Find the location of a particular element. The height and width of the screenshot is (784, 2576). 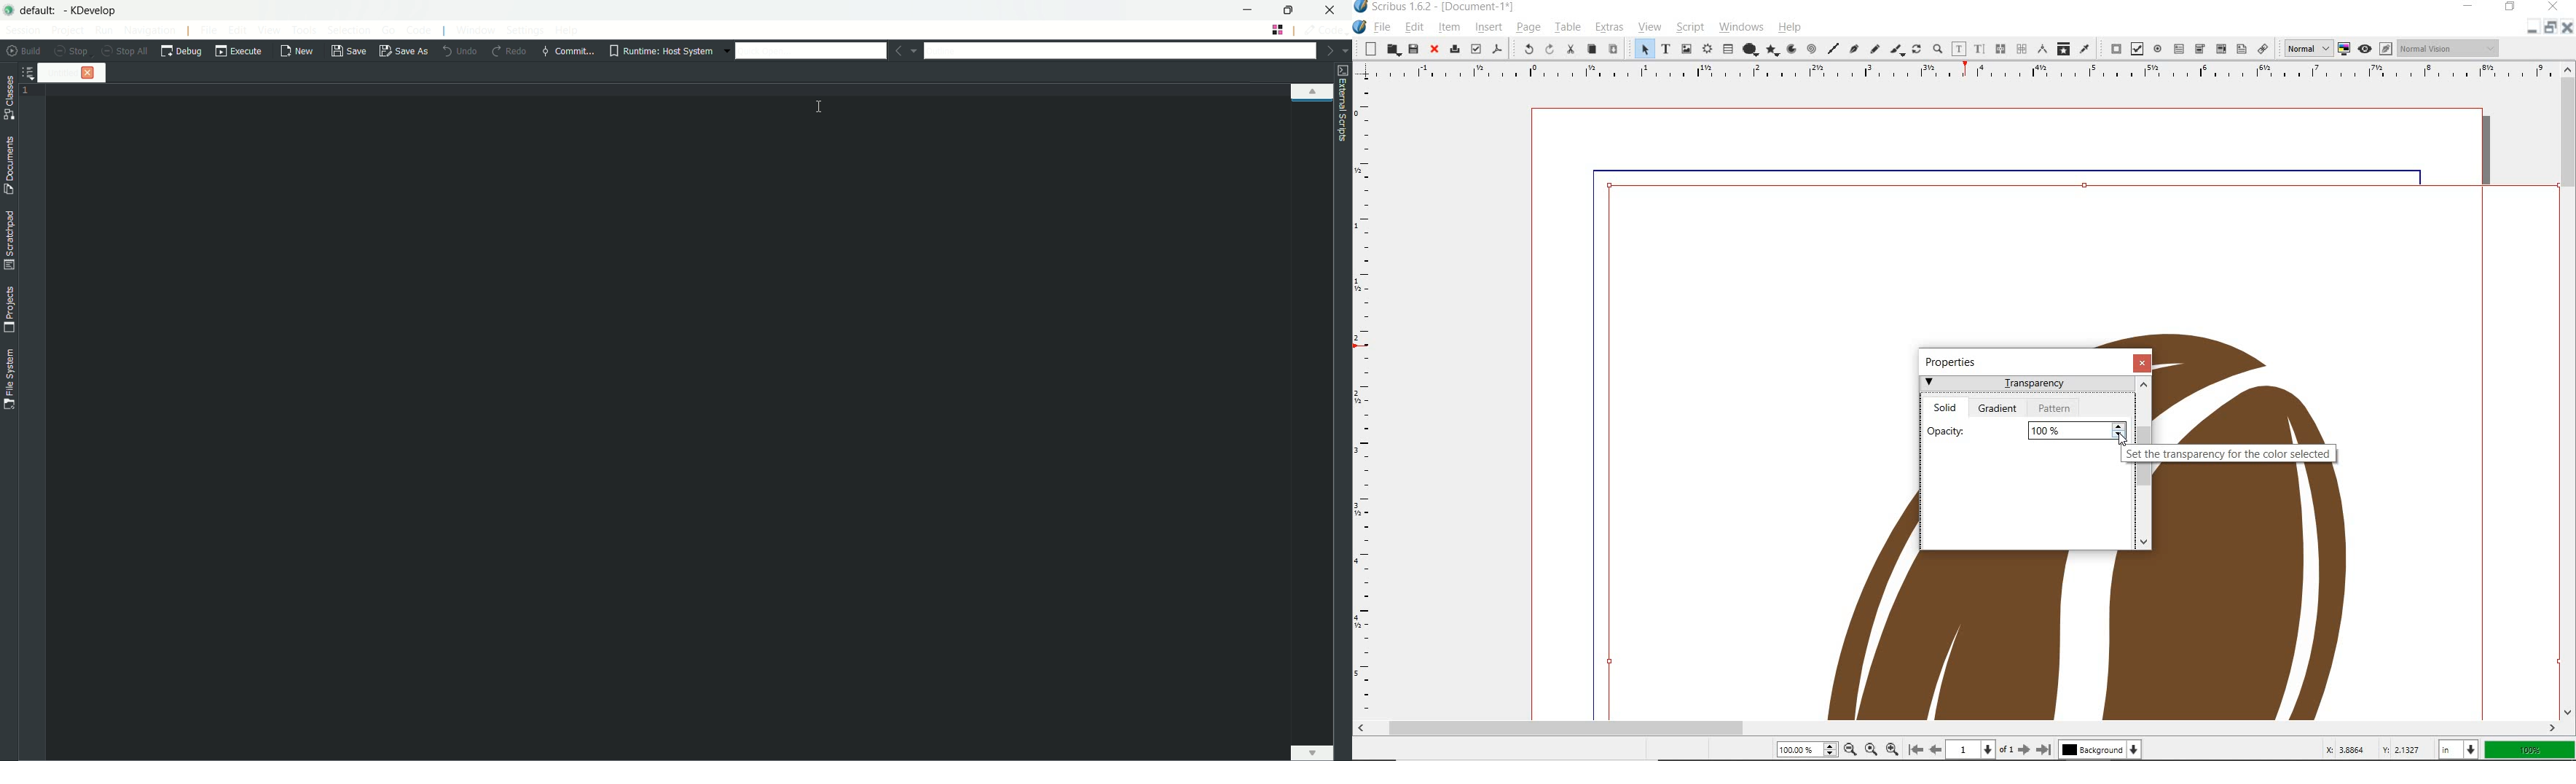

spiral is located at coordinates (1813, 49).